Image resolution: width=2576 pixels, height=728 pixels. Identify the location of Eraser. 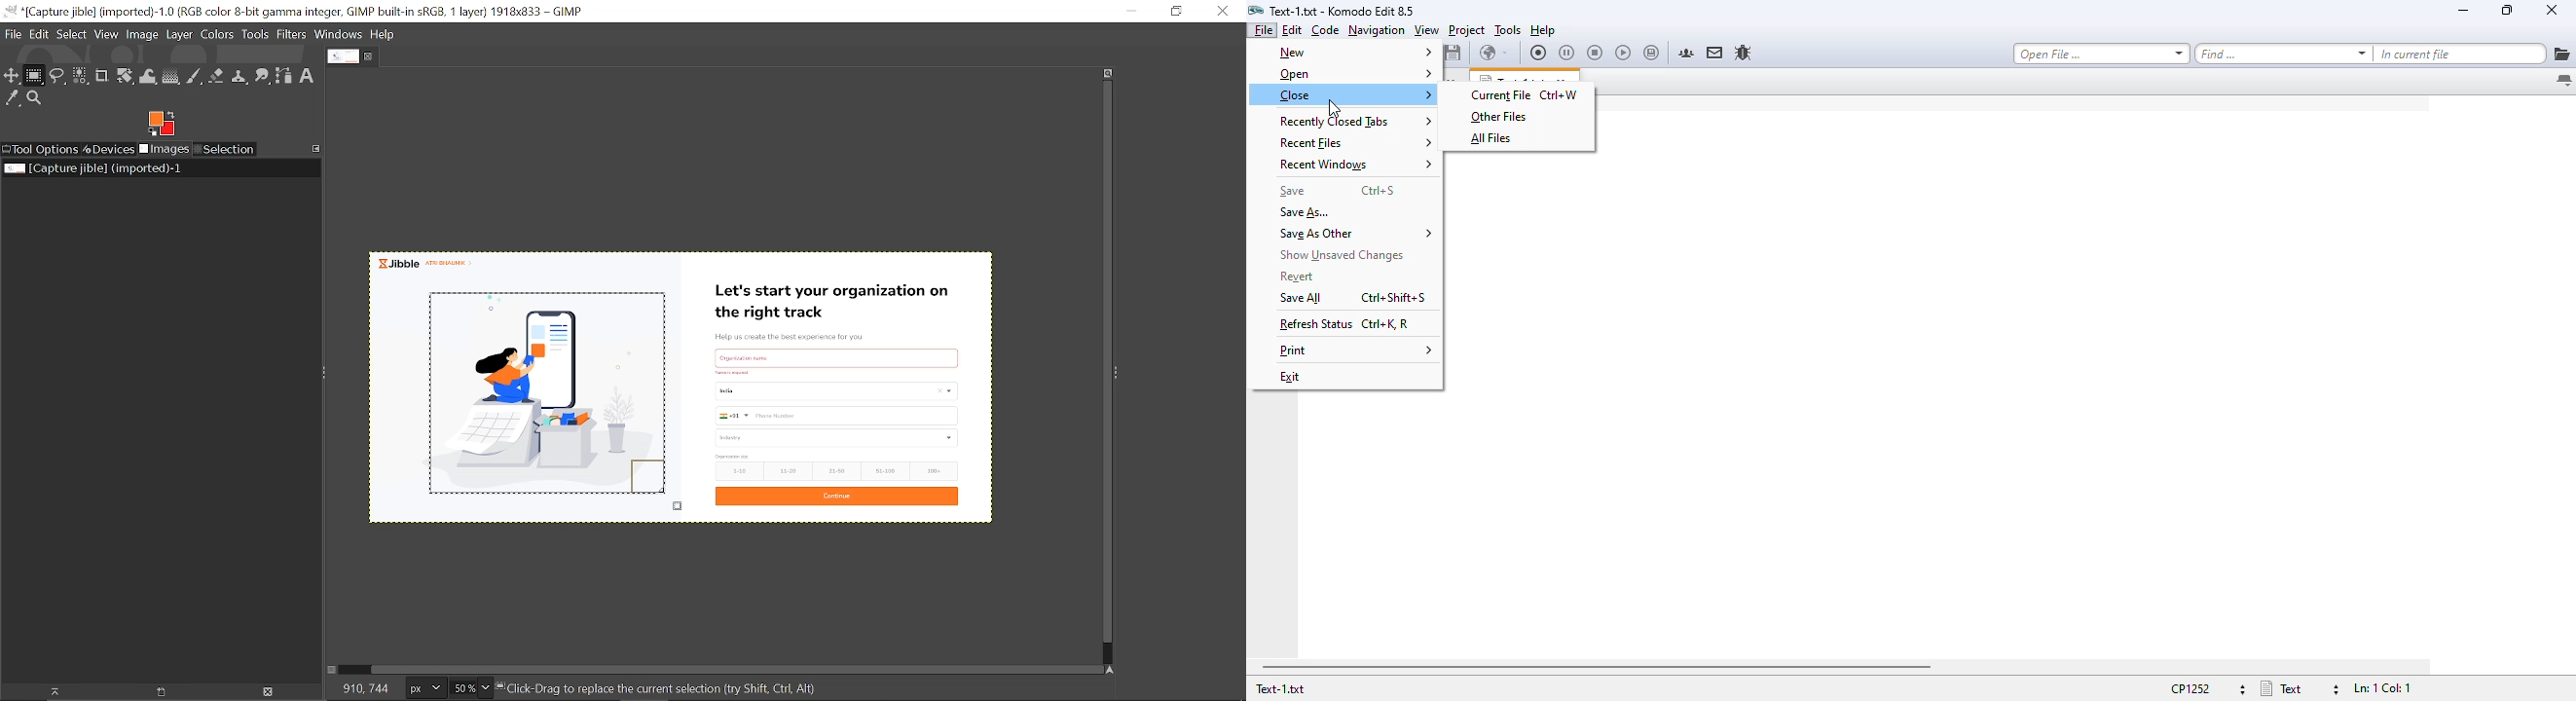
(217, 77).